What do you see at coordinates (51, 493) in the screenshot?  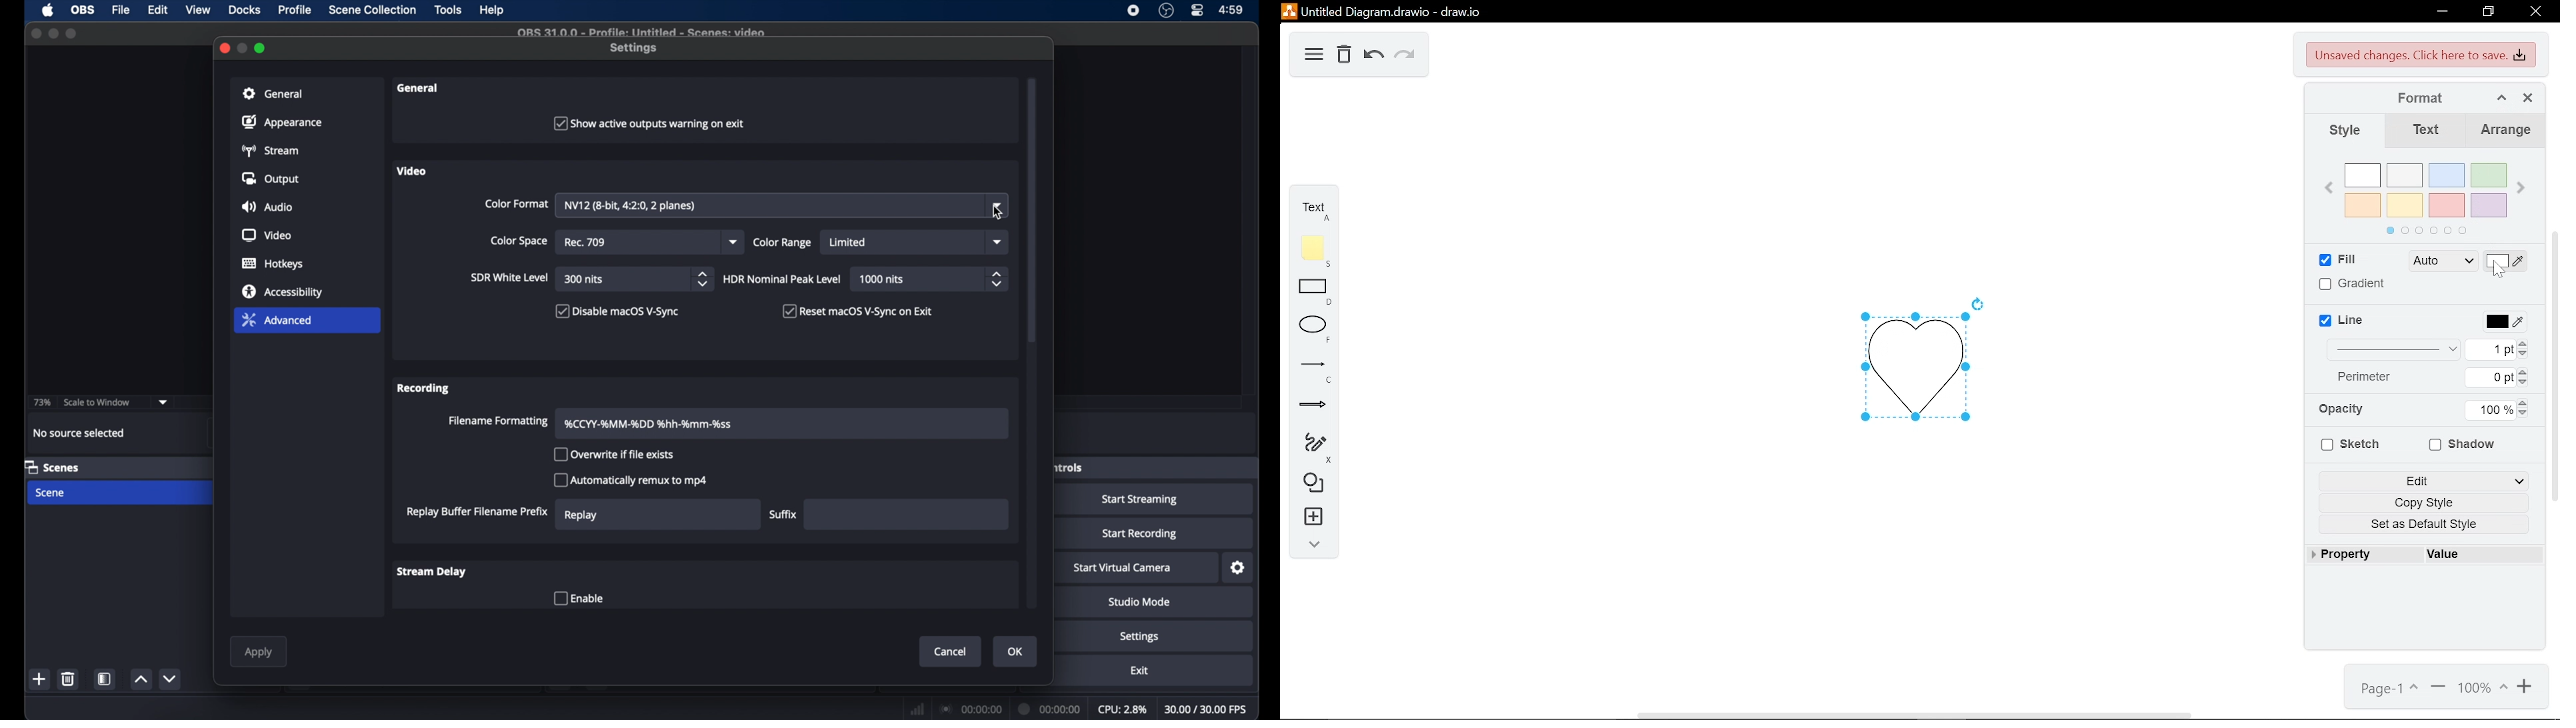 I see `scene` at bounding box center [51, 493].